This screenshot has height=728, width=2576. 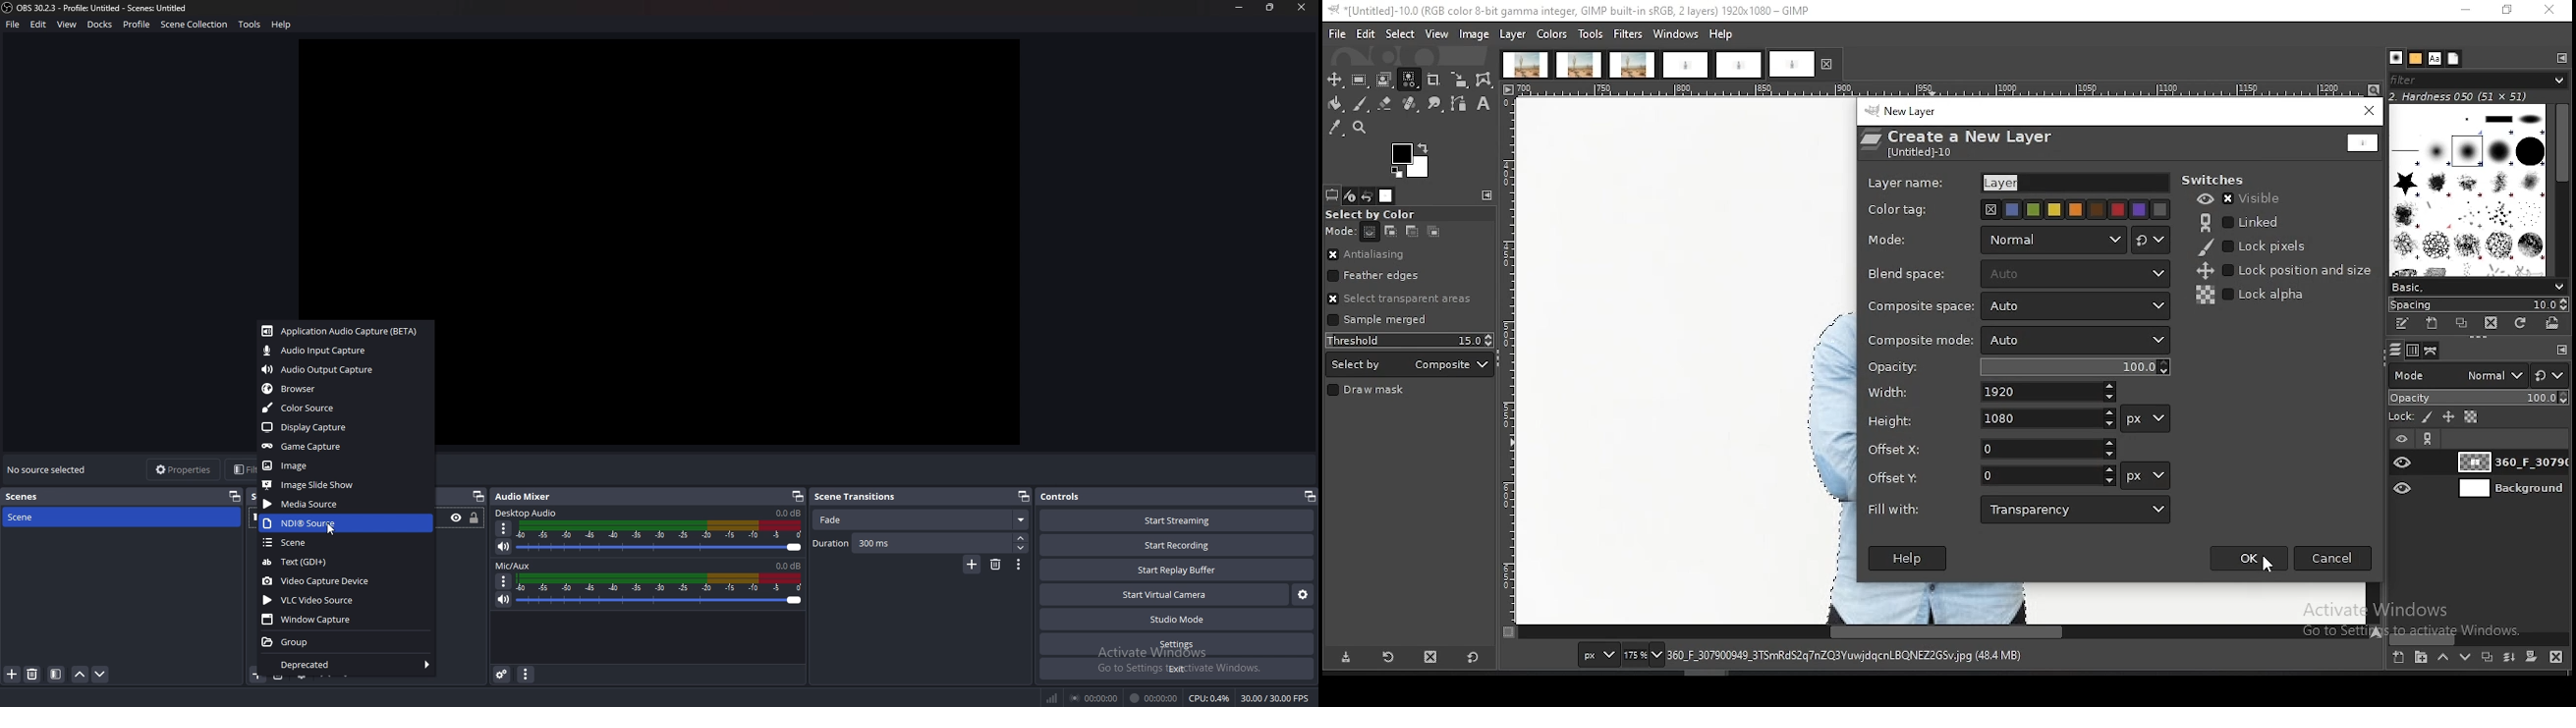 I want to click on cpu, so click(x=1210, y=698).